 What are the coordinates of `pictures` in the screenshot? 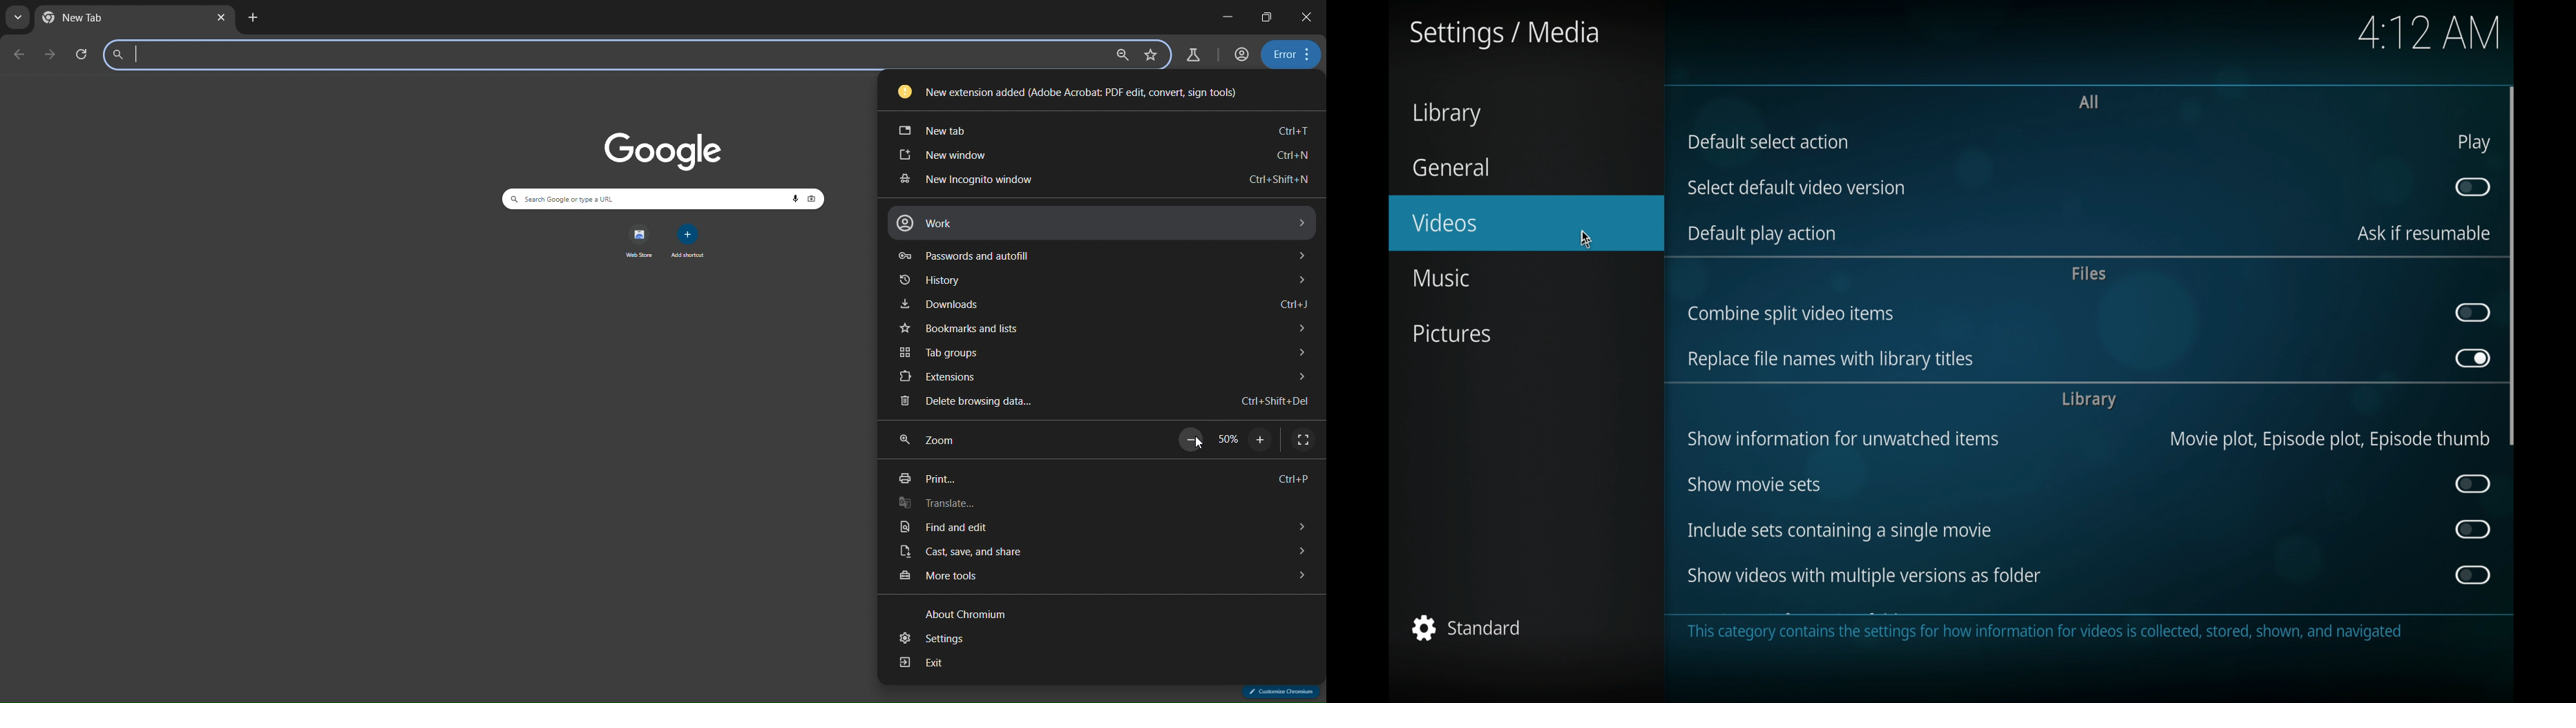 It's located at (1454, 334).